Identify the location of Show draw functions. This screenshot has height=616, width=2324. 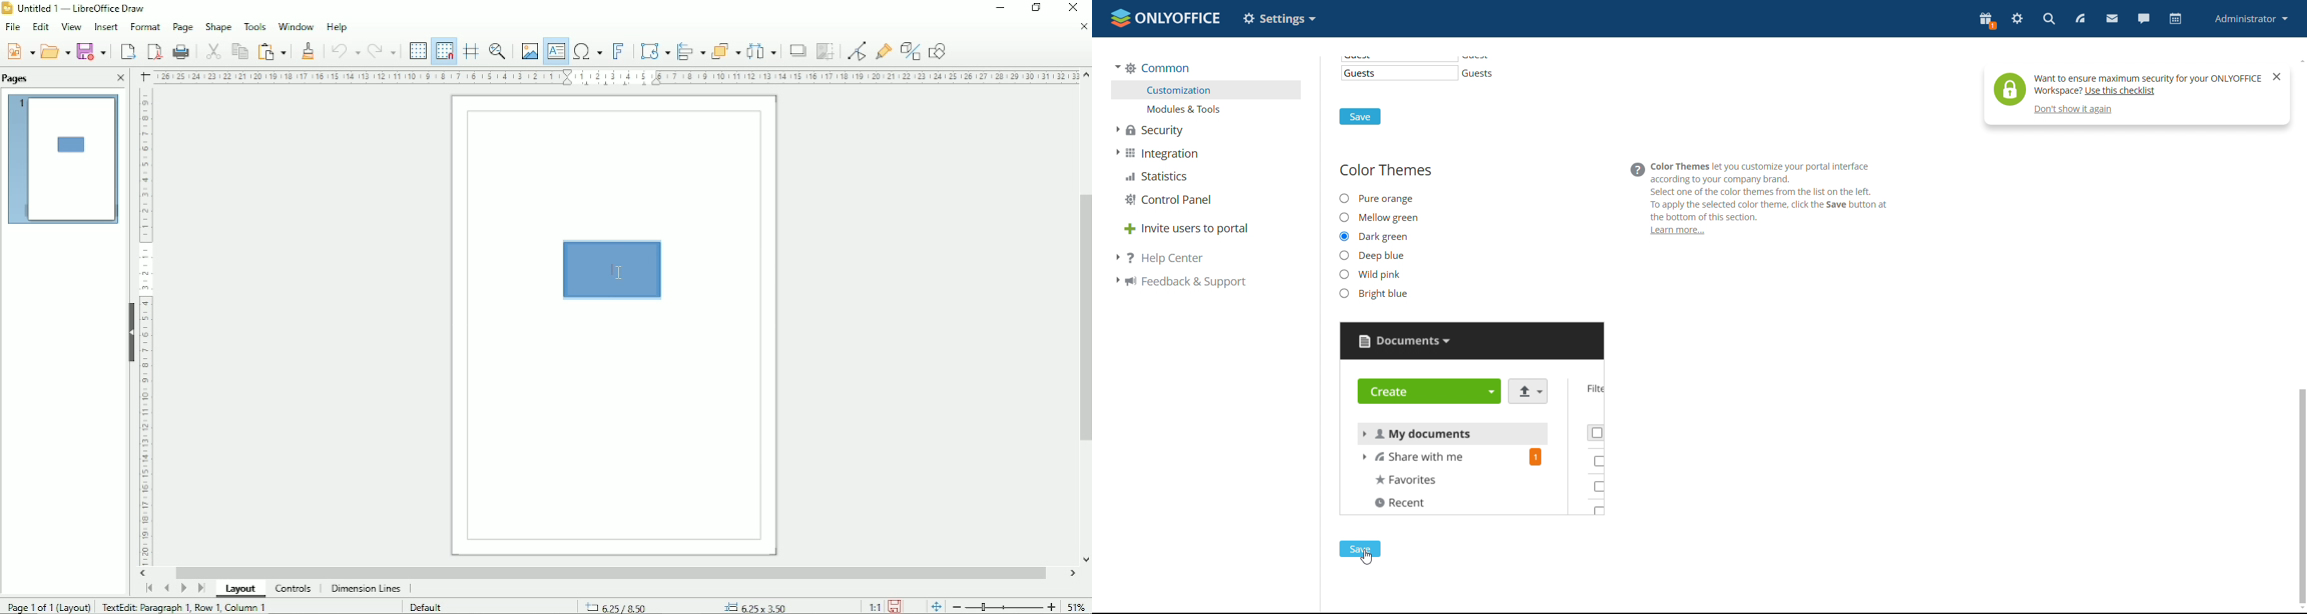
(939, 50).